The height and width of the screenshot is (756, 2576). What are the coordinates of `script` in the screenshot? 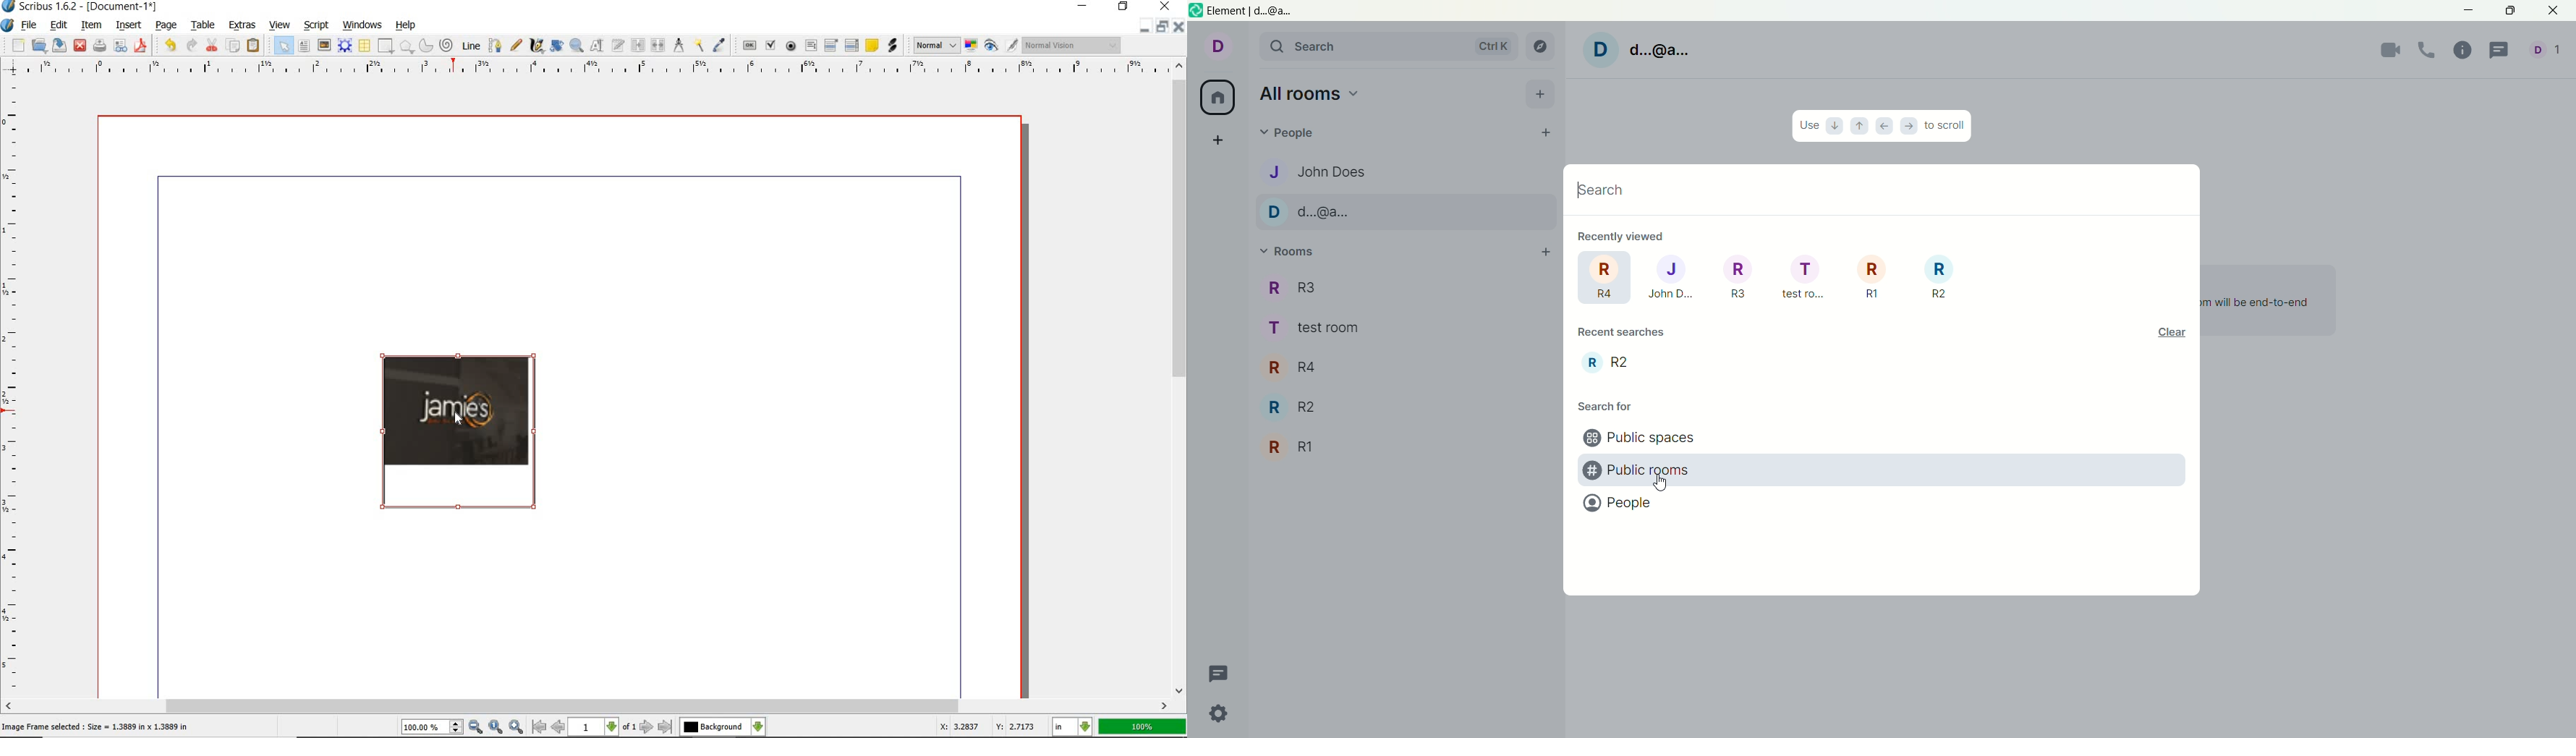 It's located at (316, 25).